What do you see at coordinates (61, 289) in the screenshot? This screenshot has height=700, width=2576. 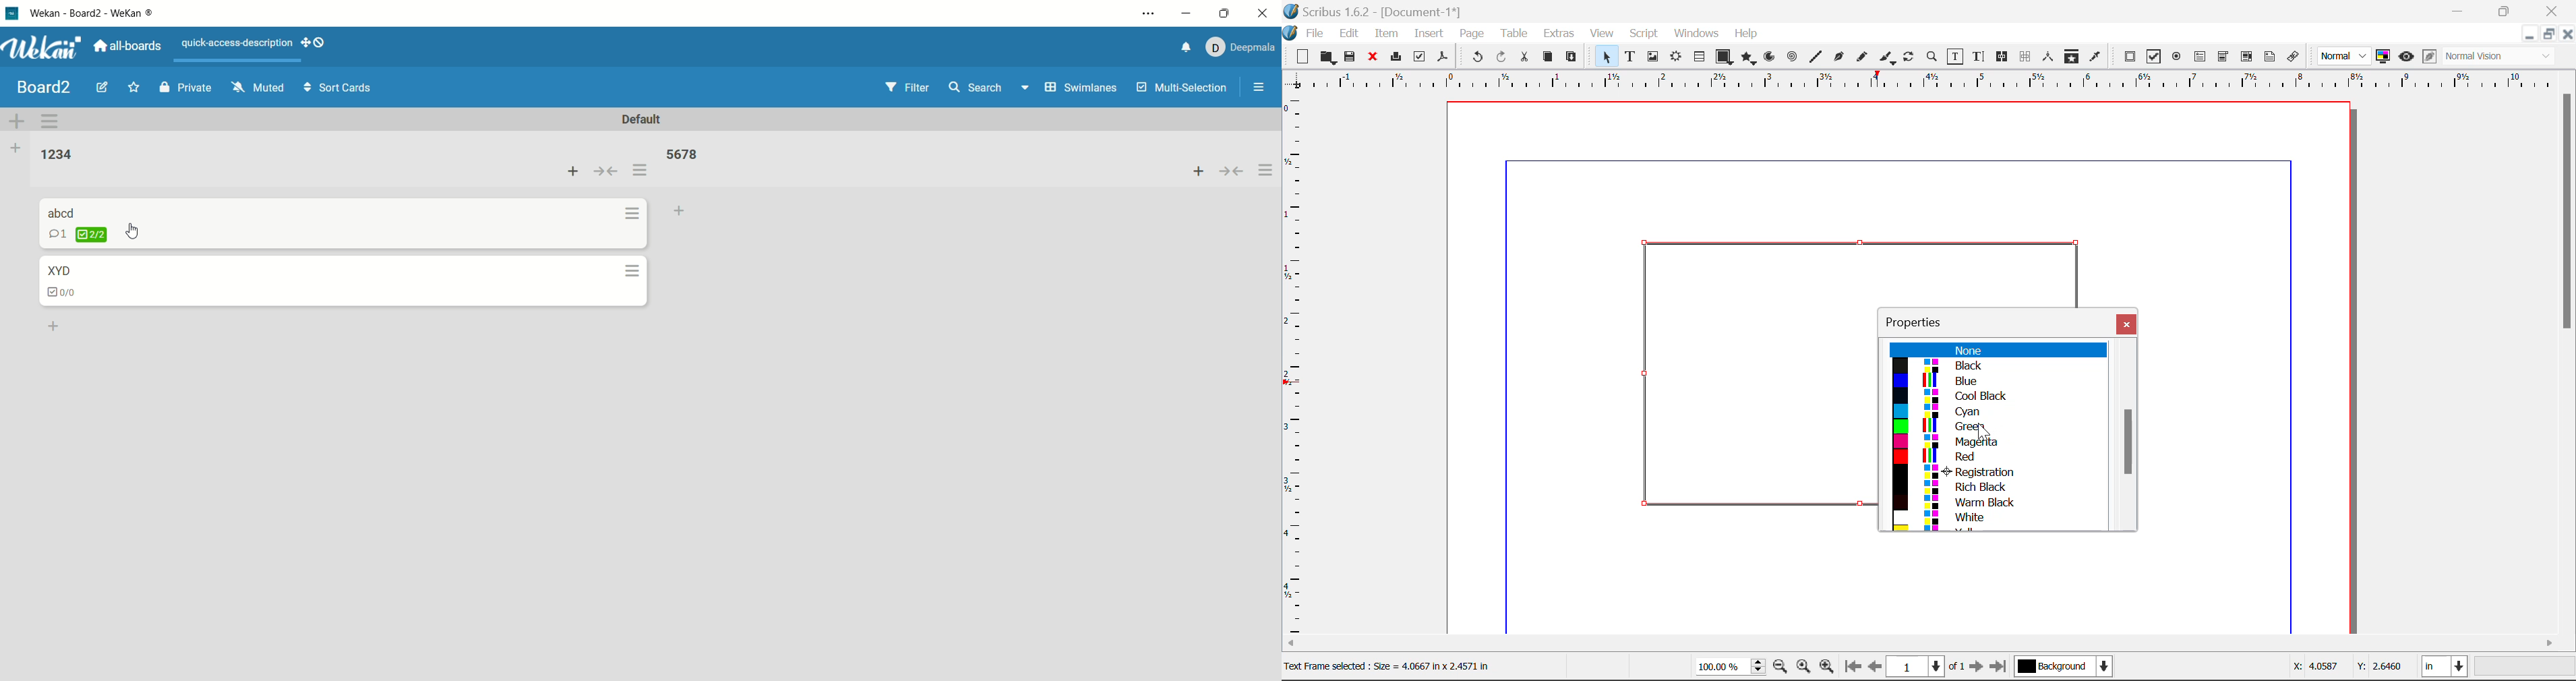 I see `checklist` at bounding box center [61, 289].